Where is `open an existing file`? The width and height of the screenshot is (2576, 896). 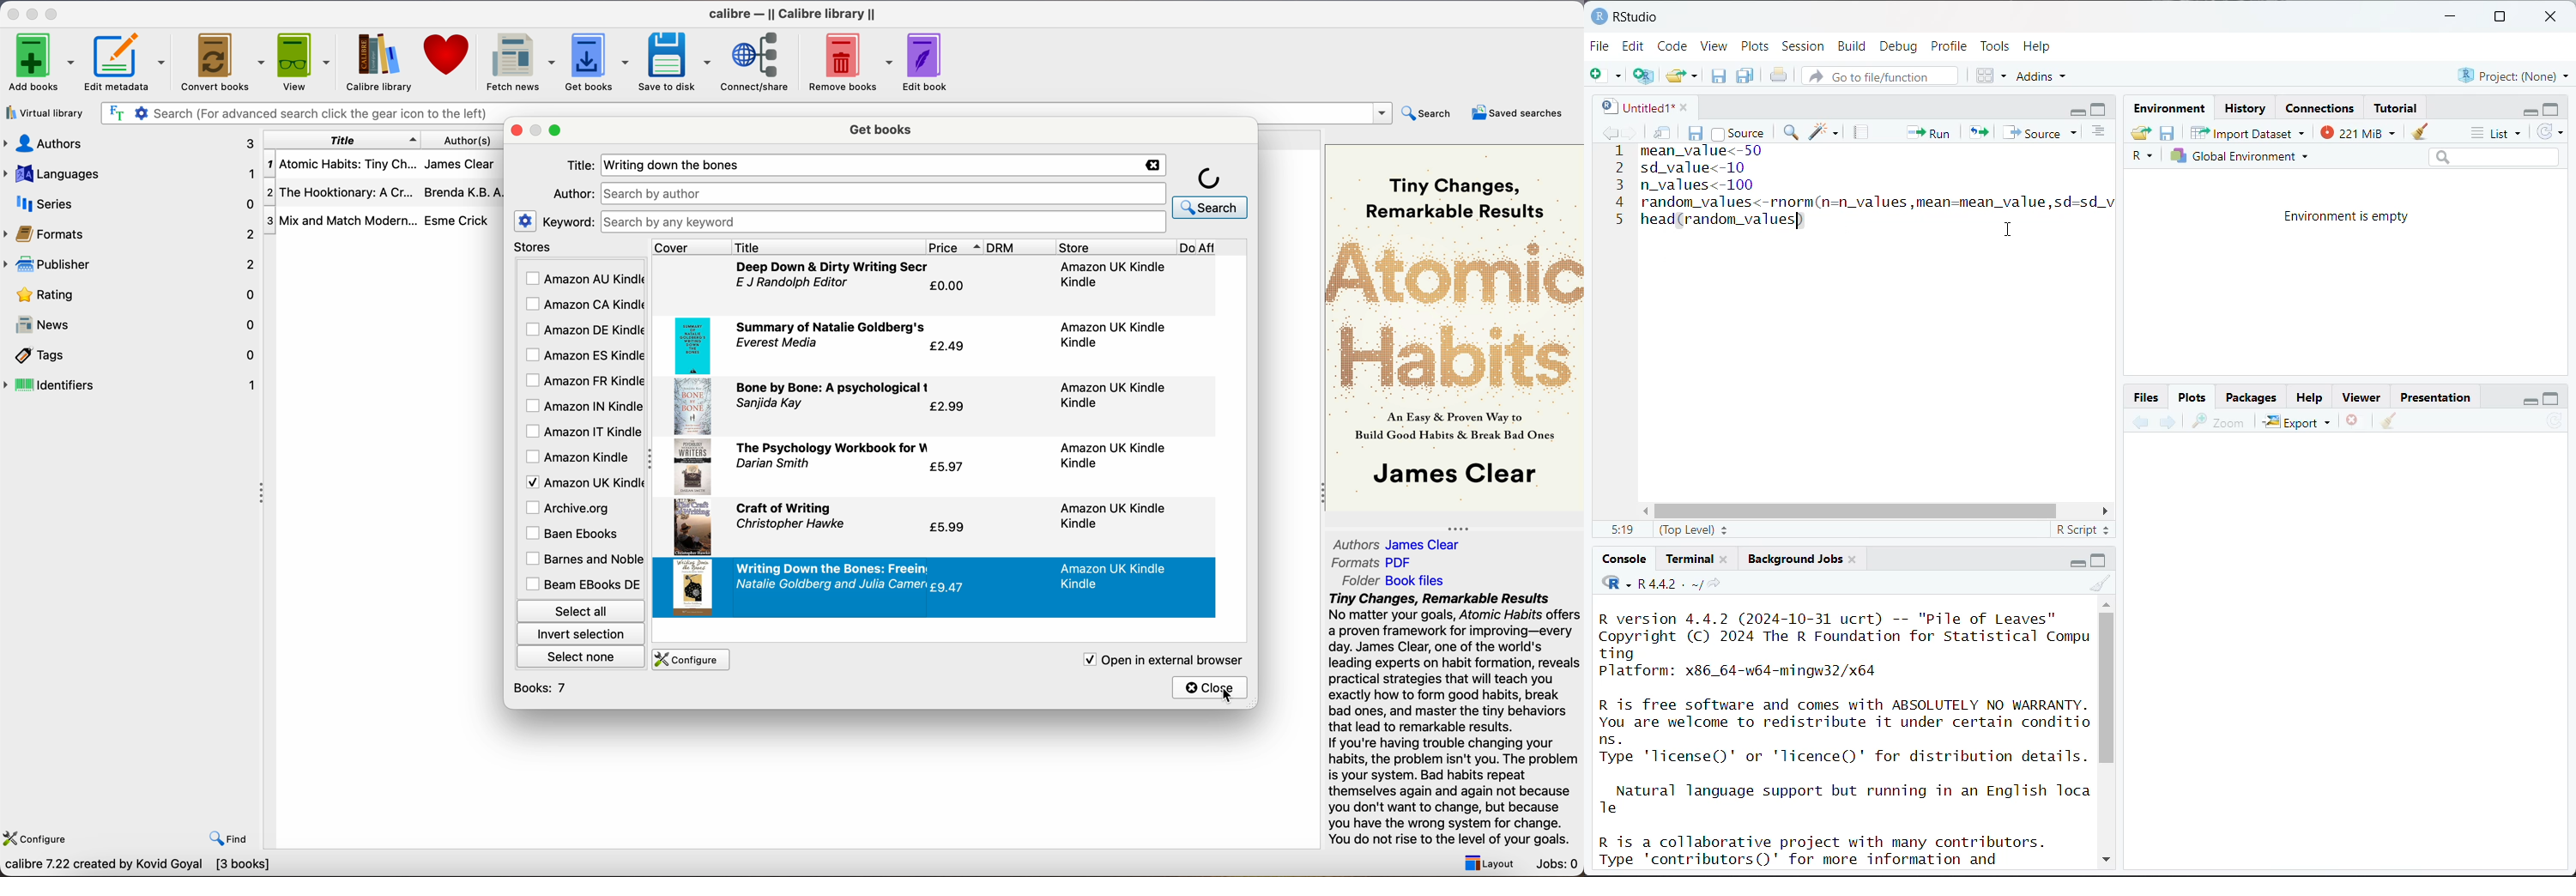 open an existing file is located at coordinates (1676, 73).